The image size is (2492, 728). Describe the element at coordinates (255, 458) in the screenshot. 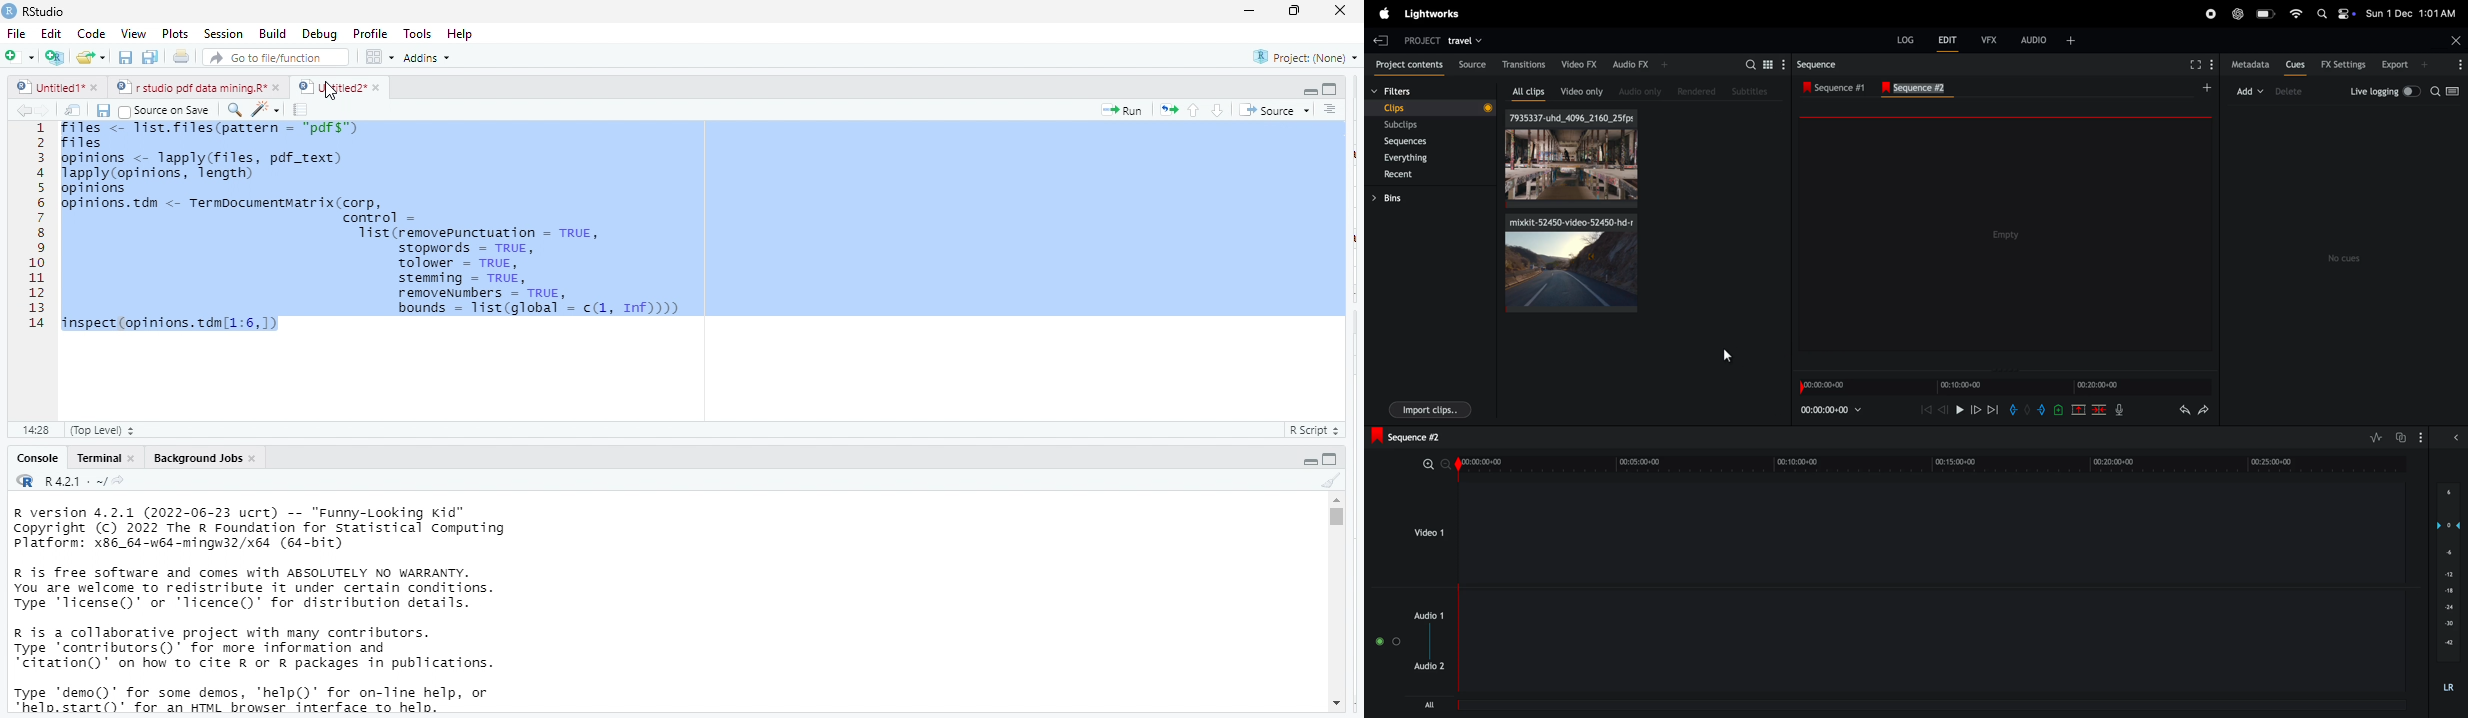

I see `close` at that location.